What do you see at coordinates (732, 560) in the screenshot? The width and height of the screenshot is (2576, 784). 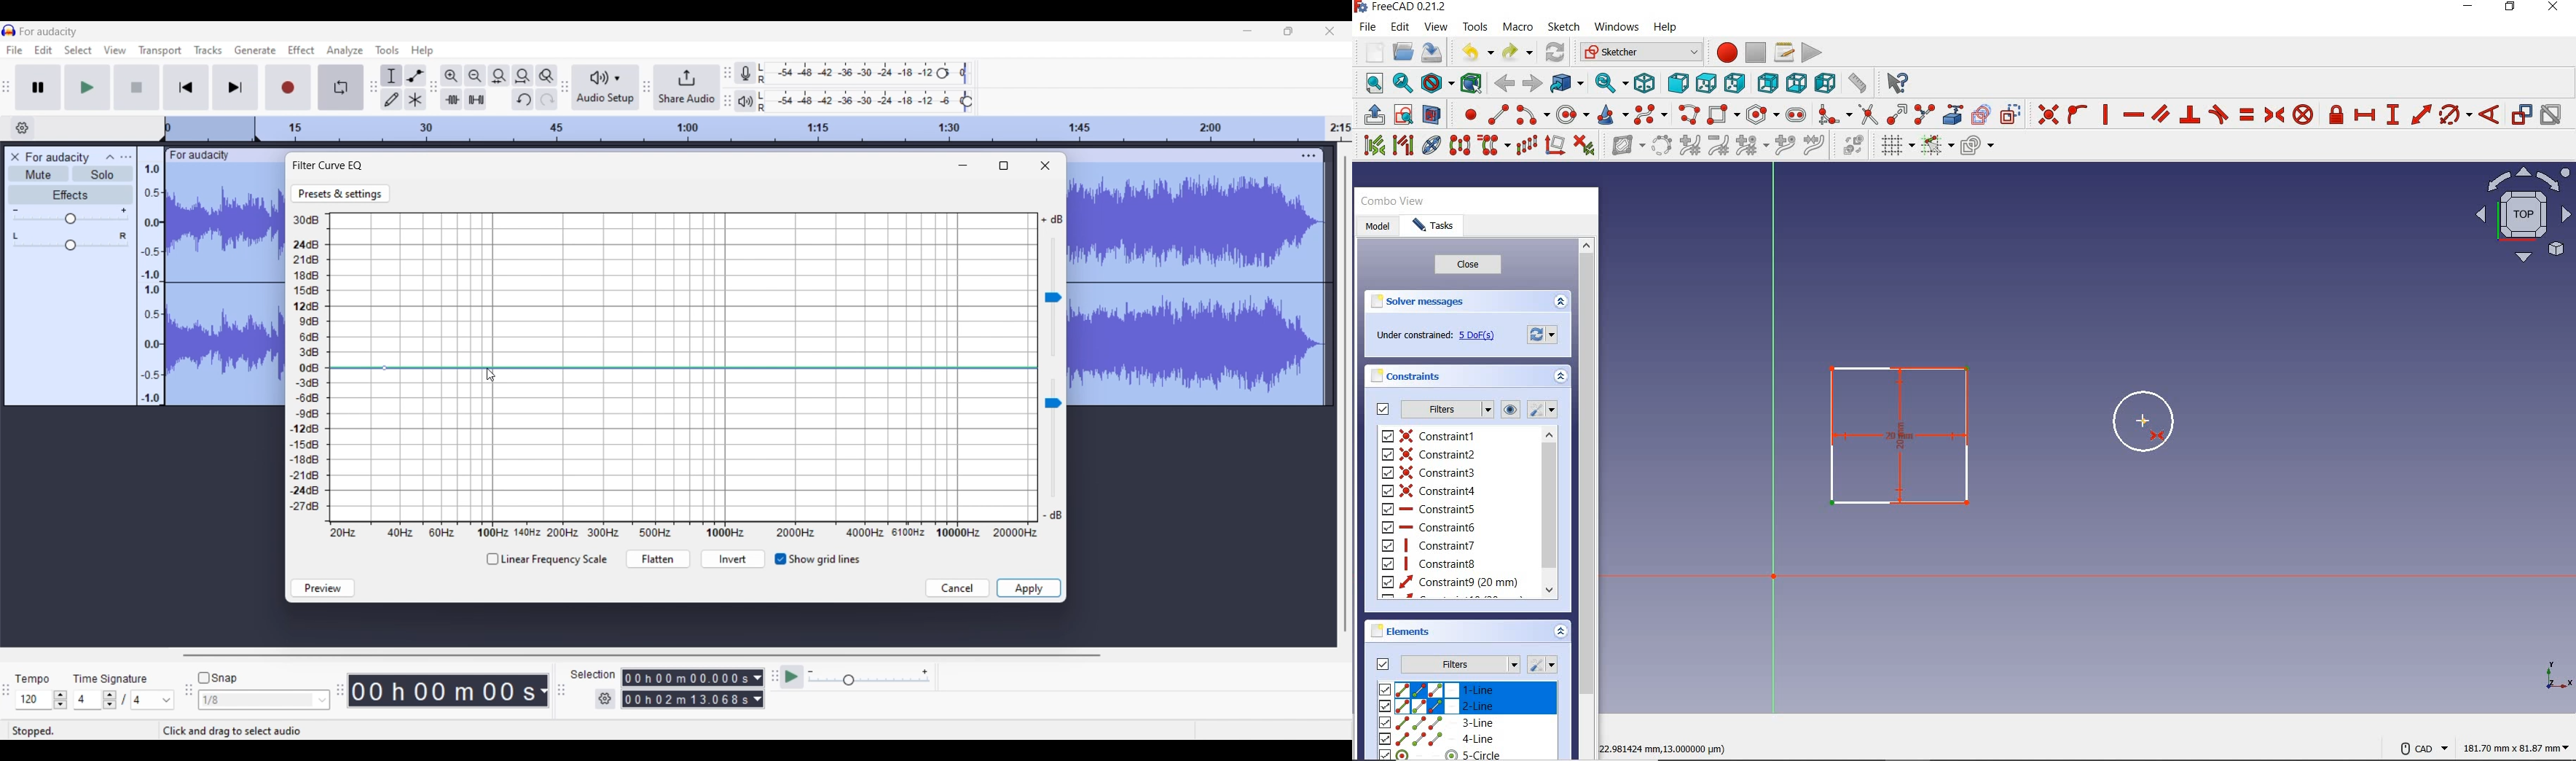 I see `Invert` at bounding box center [732, 560].